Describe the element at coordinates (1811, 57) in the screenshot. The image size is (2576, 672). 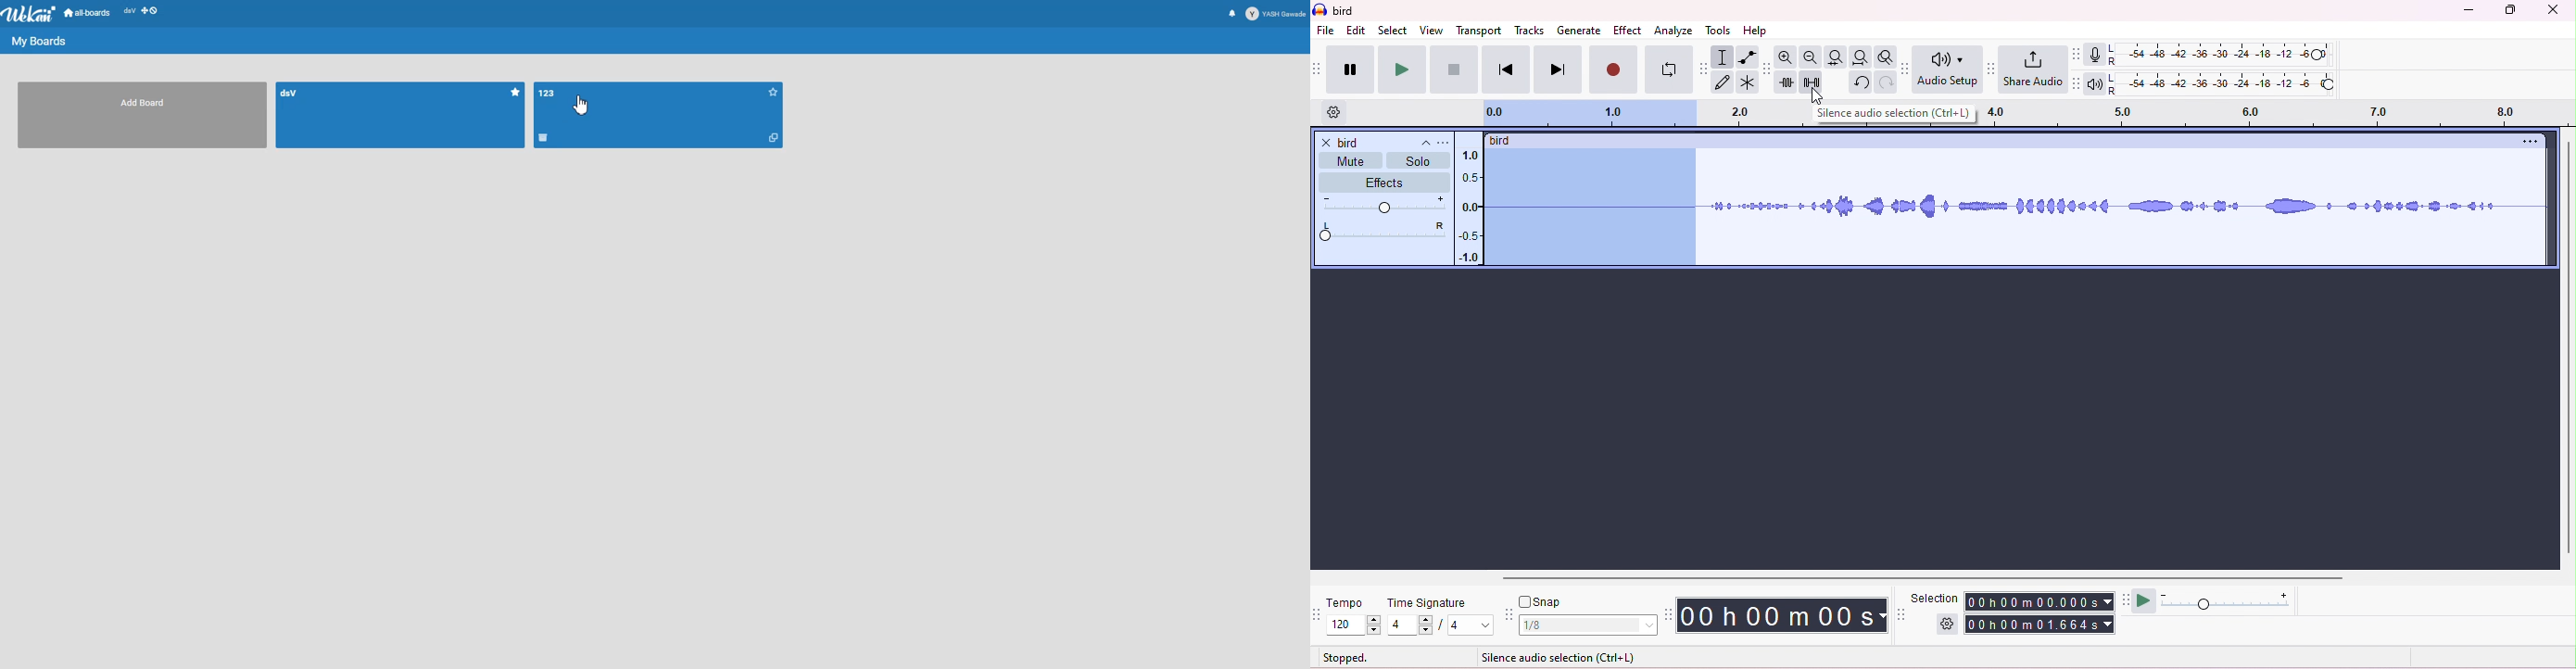
I see `zoom out` at that location.